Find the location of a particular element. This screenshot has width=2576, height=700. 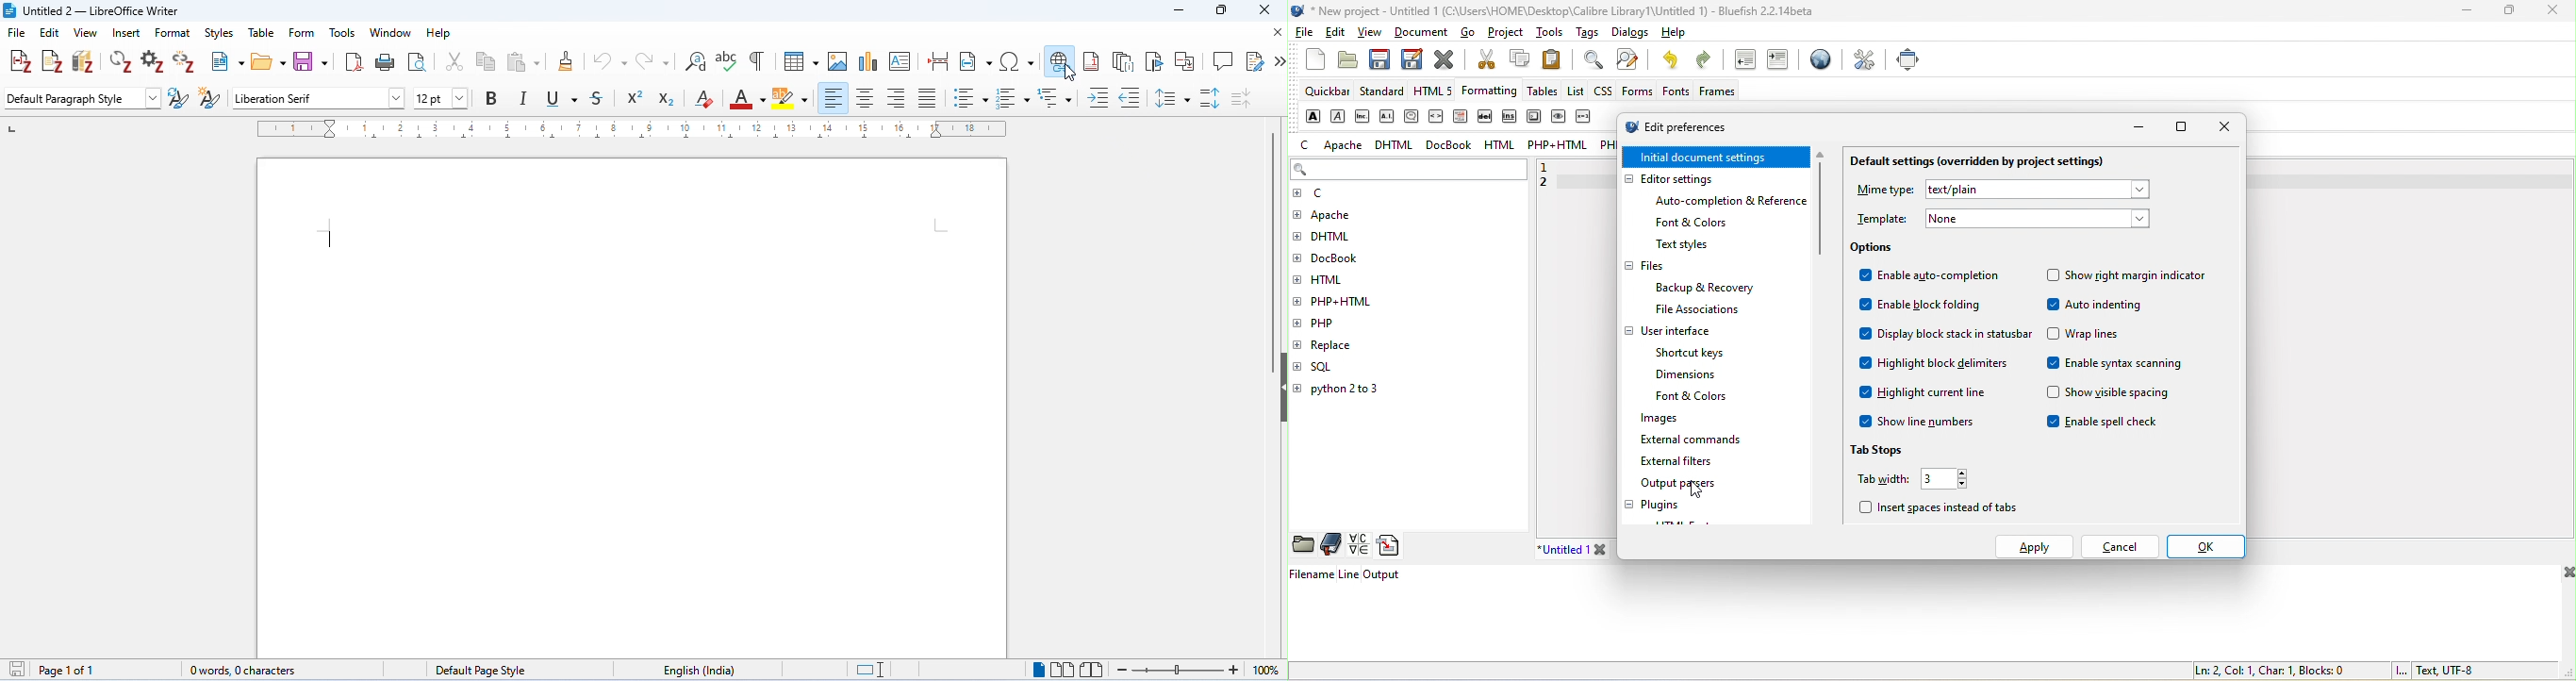

wrap line is located at coordinates (2088, 336).